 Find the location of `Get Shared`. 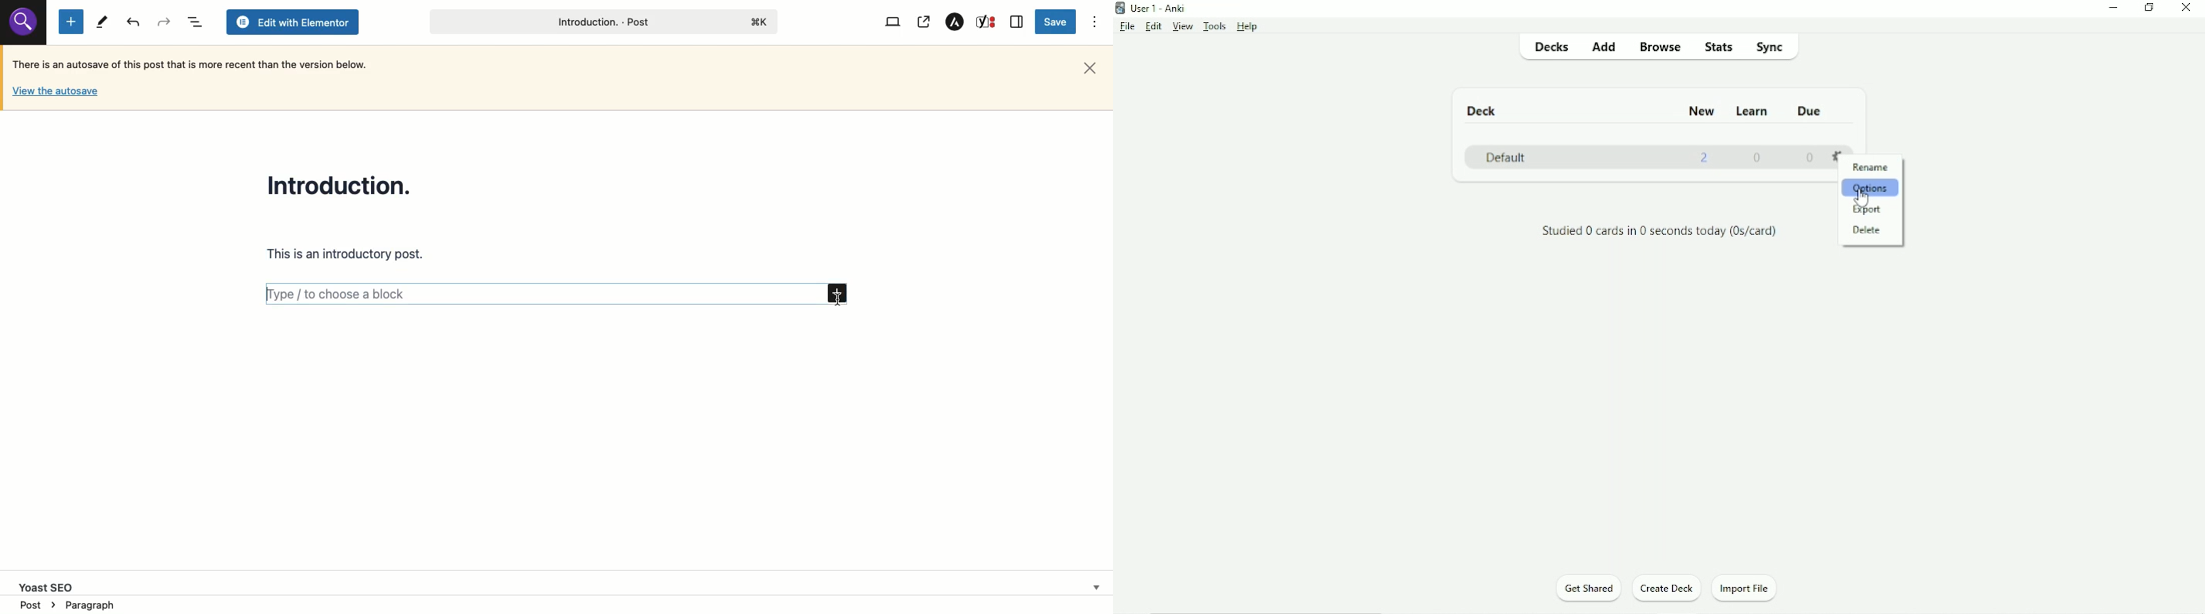

Get Shared is located at coordinates (1587, 589).